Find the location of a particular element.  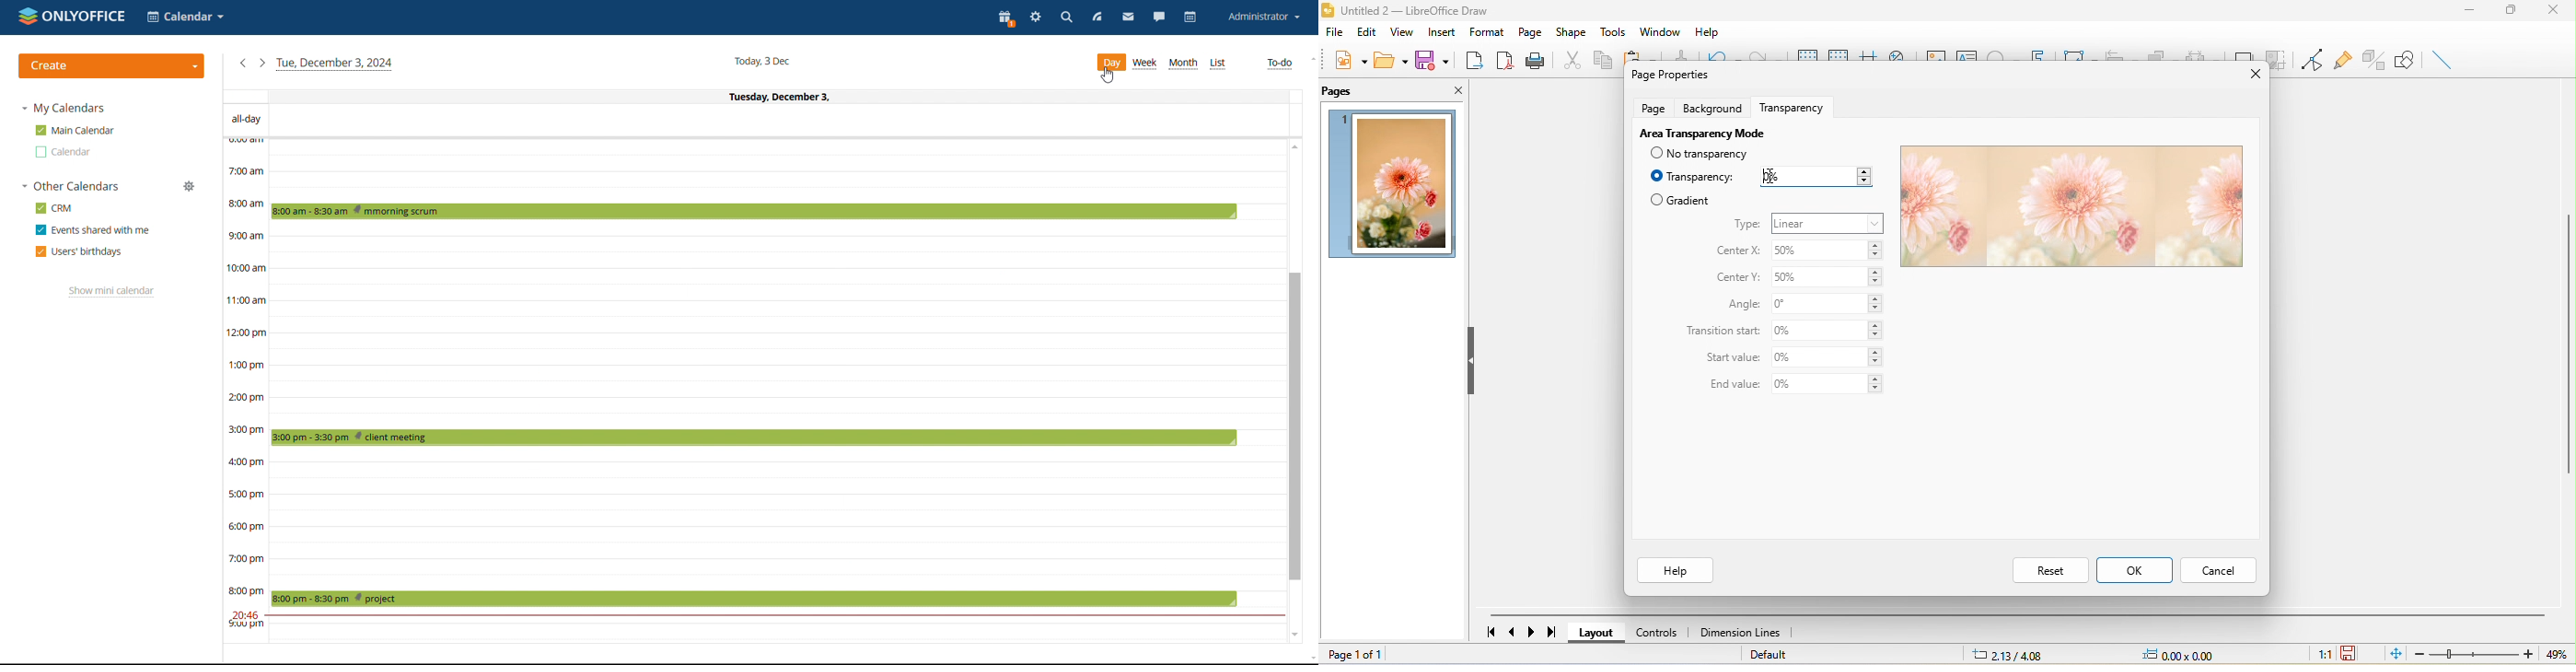

glue point function is located at coordinates (2342, 57).